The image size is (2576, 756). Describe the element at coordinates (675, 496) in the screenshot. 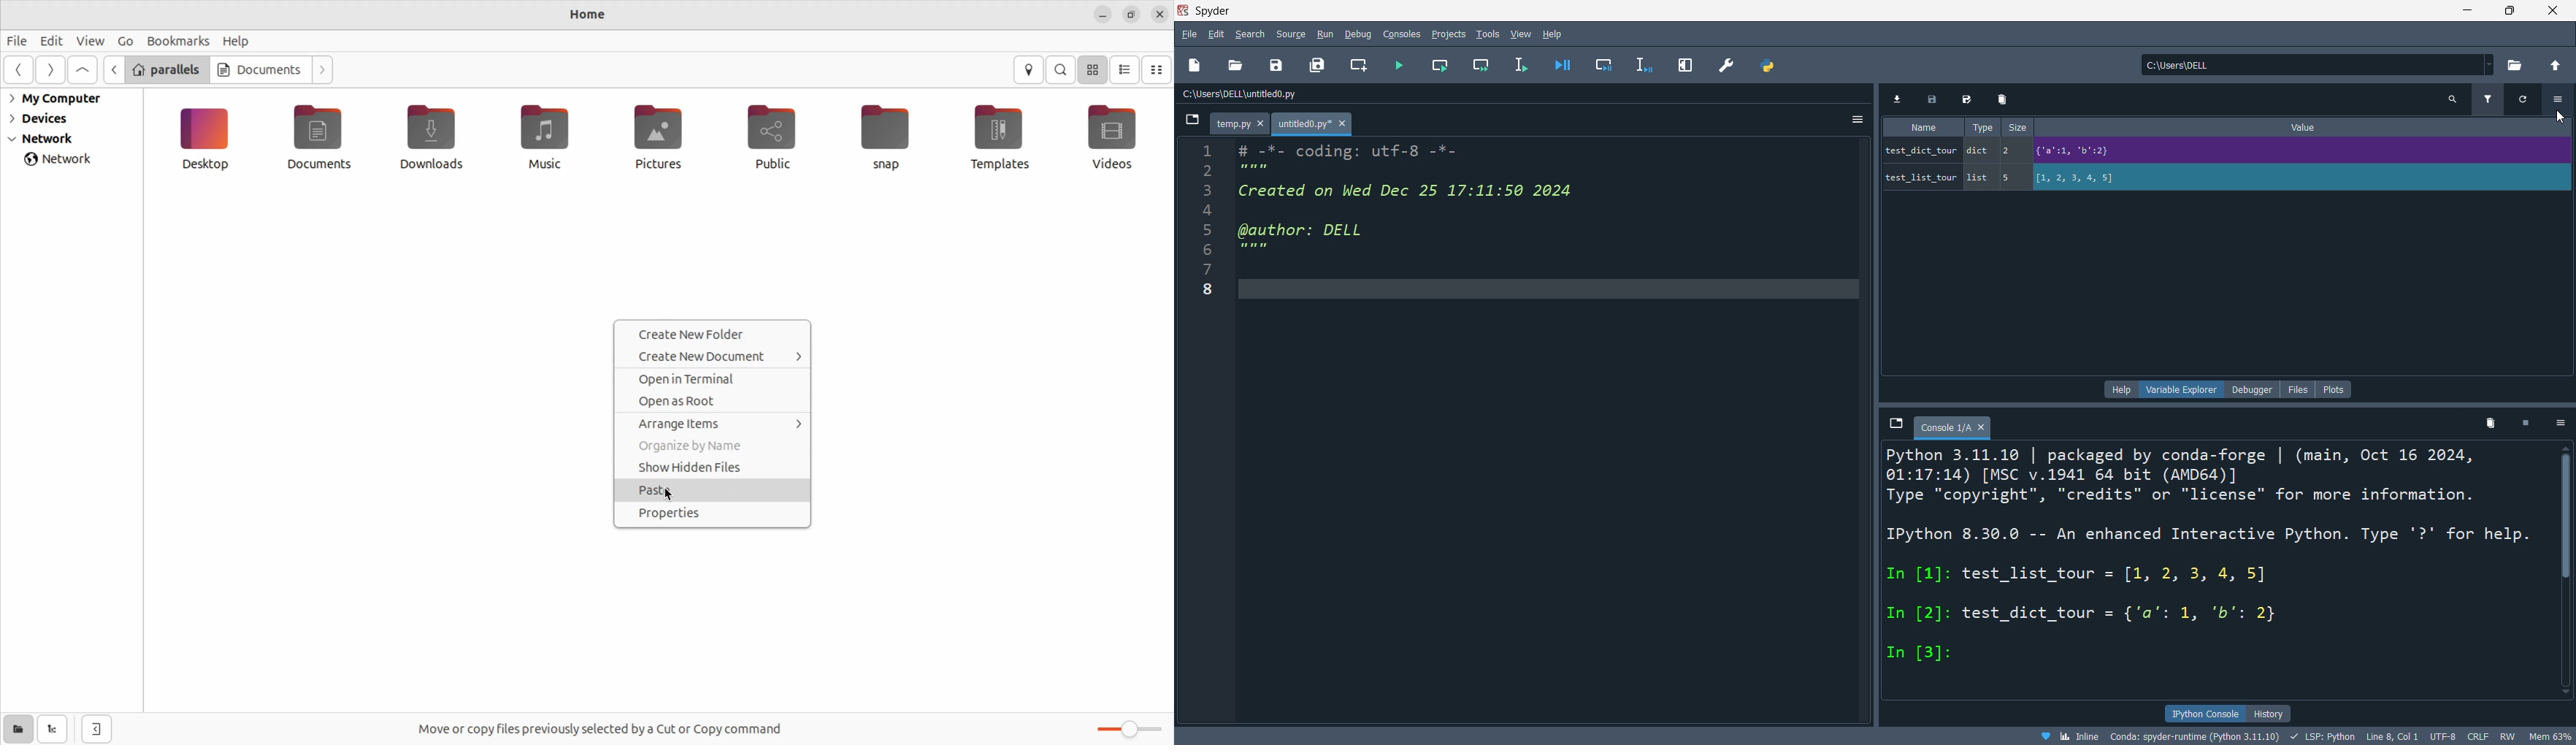

I see `cursor` at that location.